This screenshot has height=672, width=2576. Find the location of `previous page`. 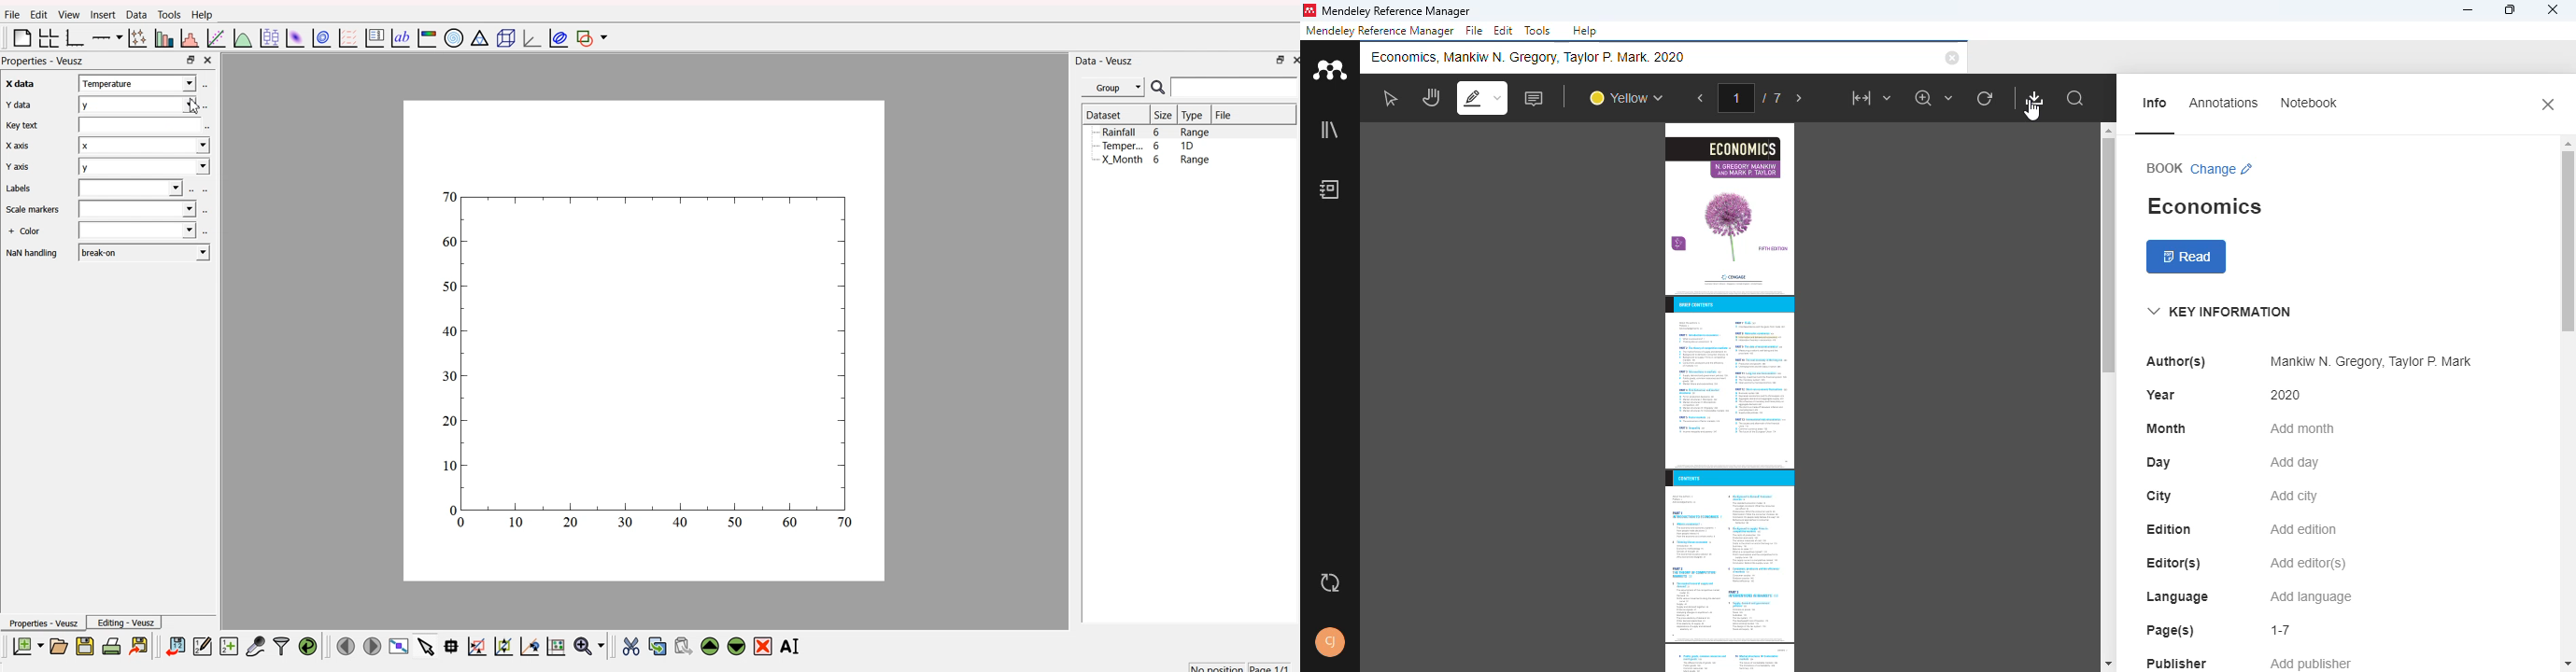

previous page is located at coordinates (1701, 99).